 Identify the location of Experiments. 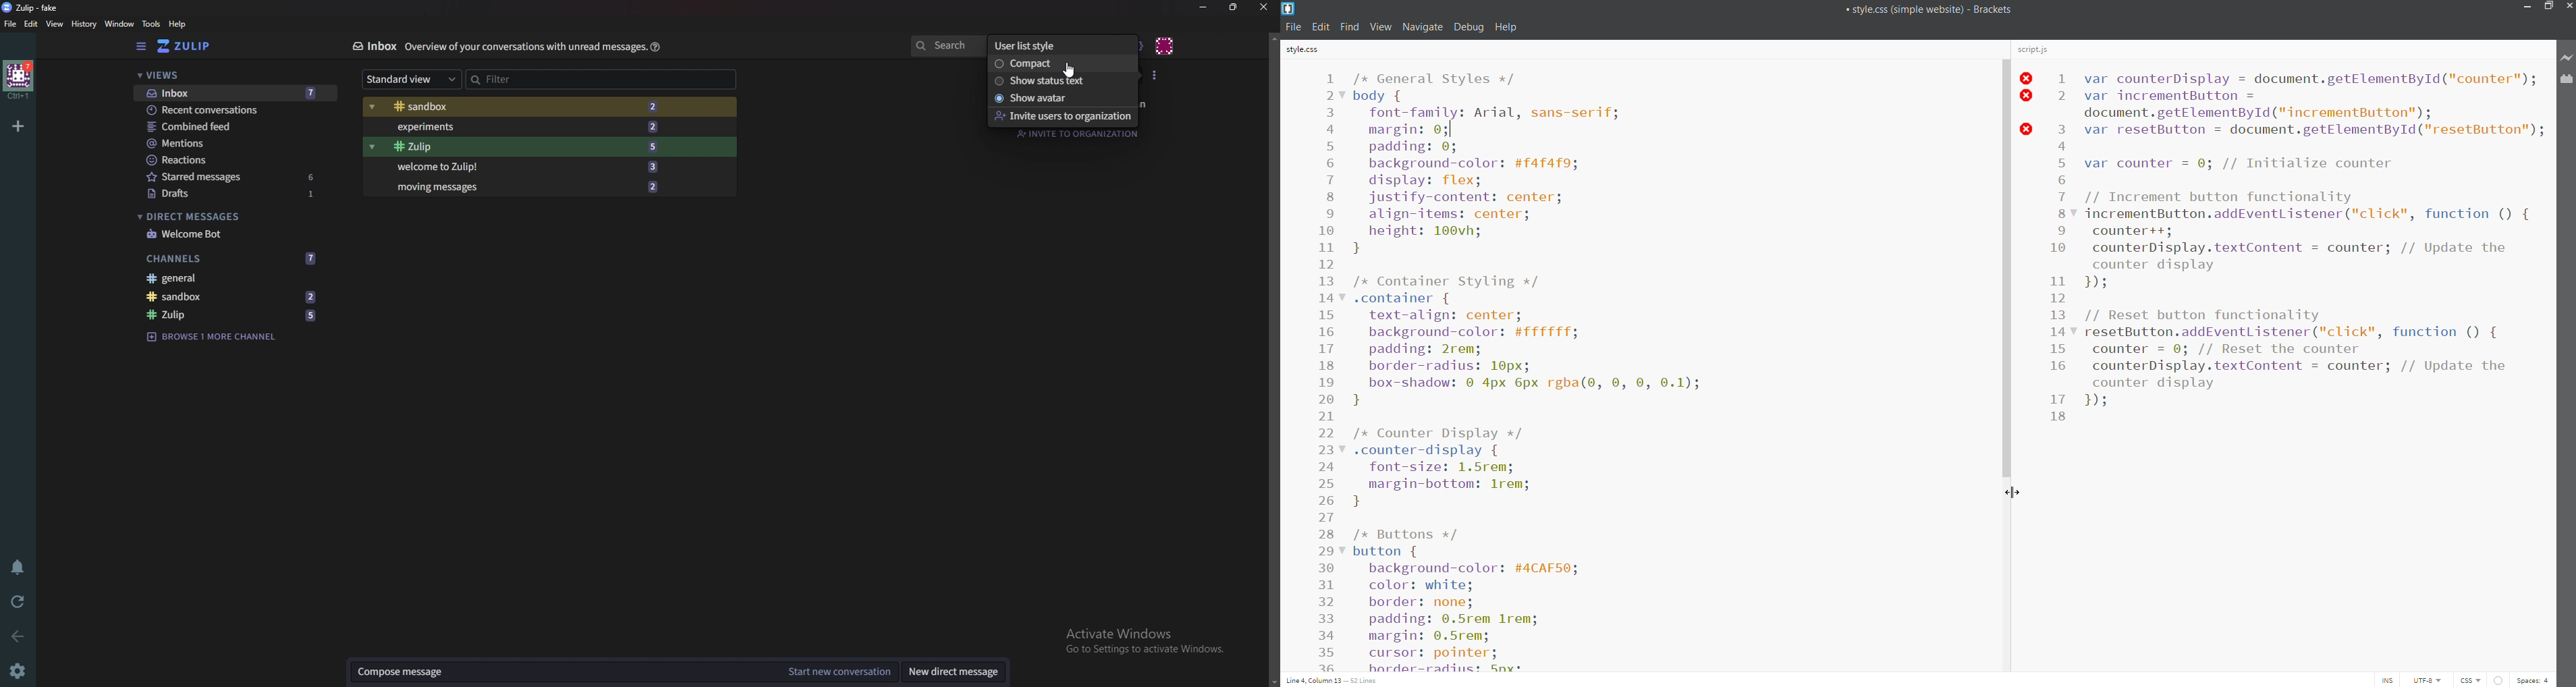
(533, 126).